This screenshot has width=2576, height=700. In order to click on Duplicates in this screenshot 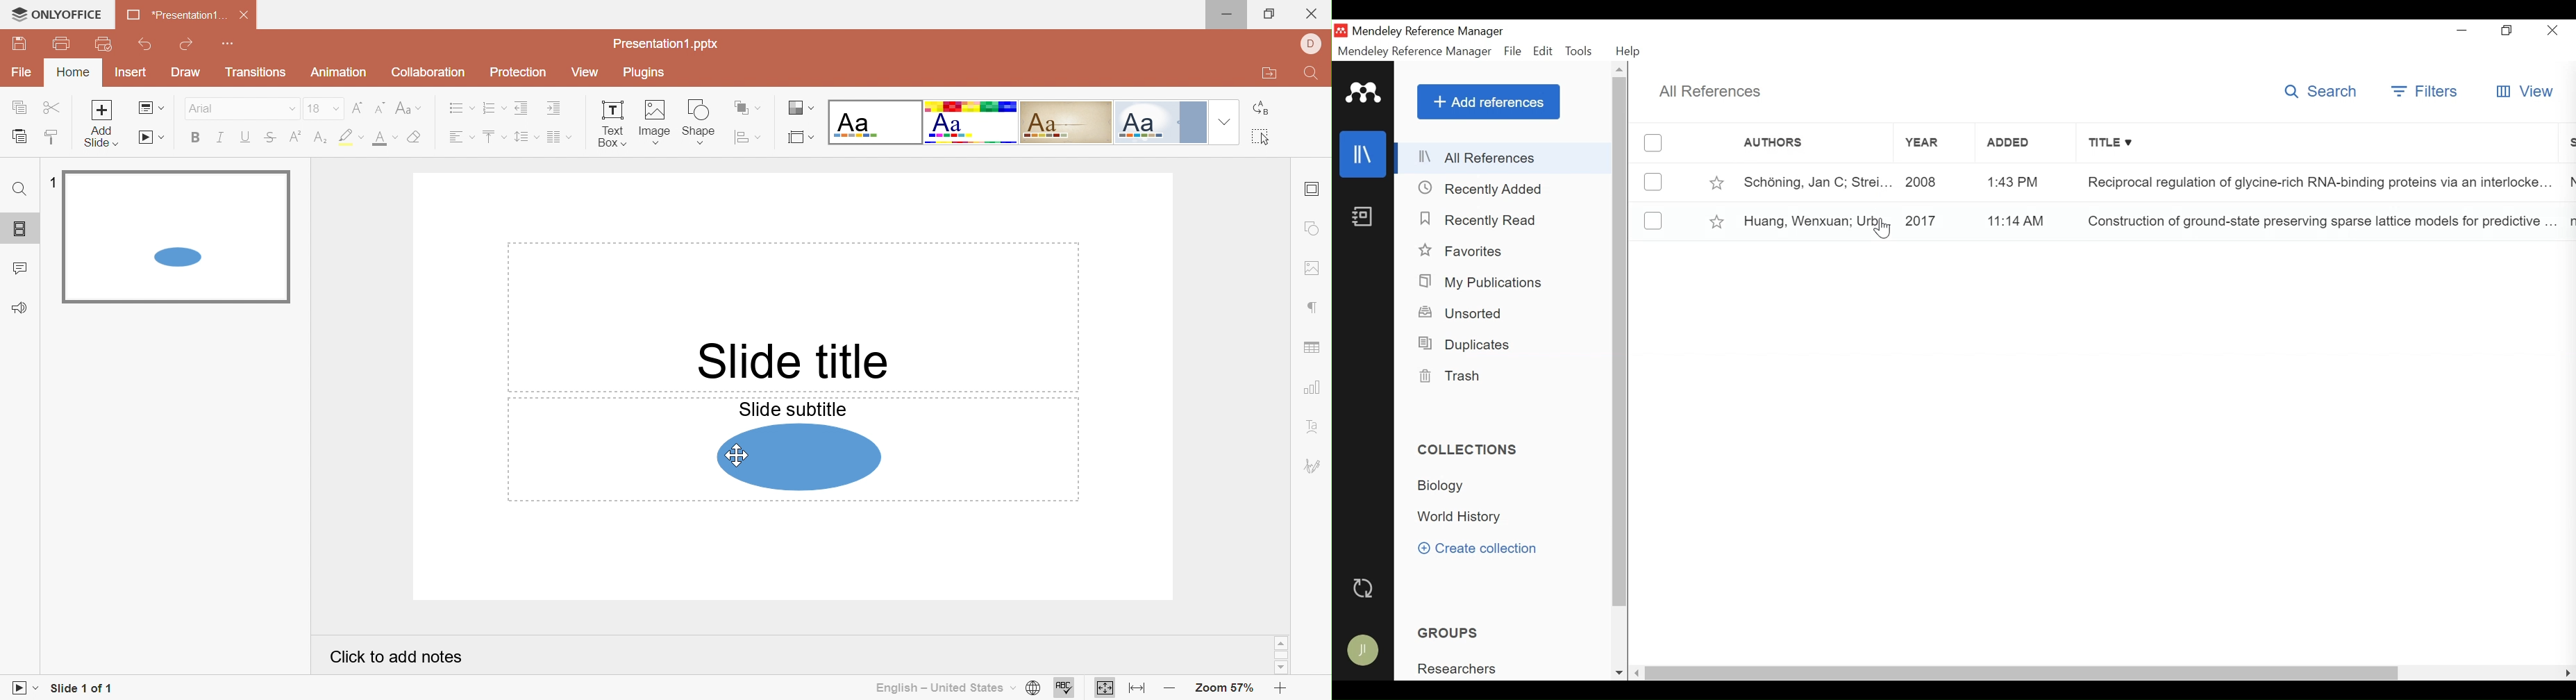, I will do `click(1463, 345)`.